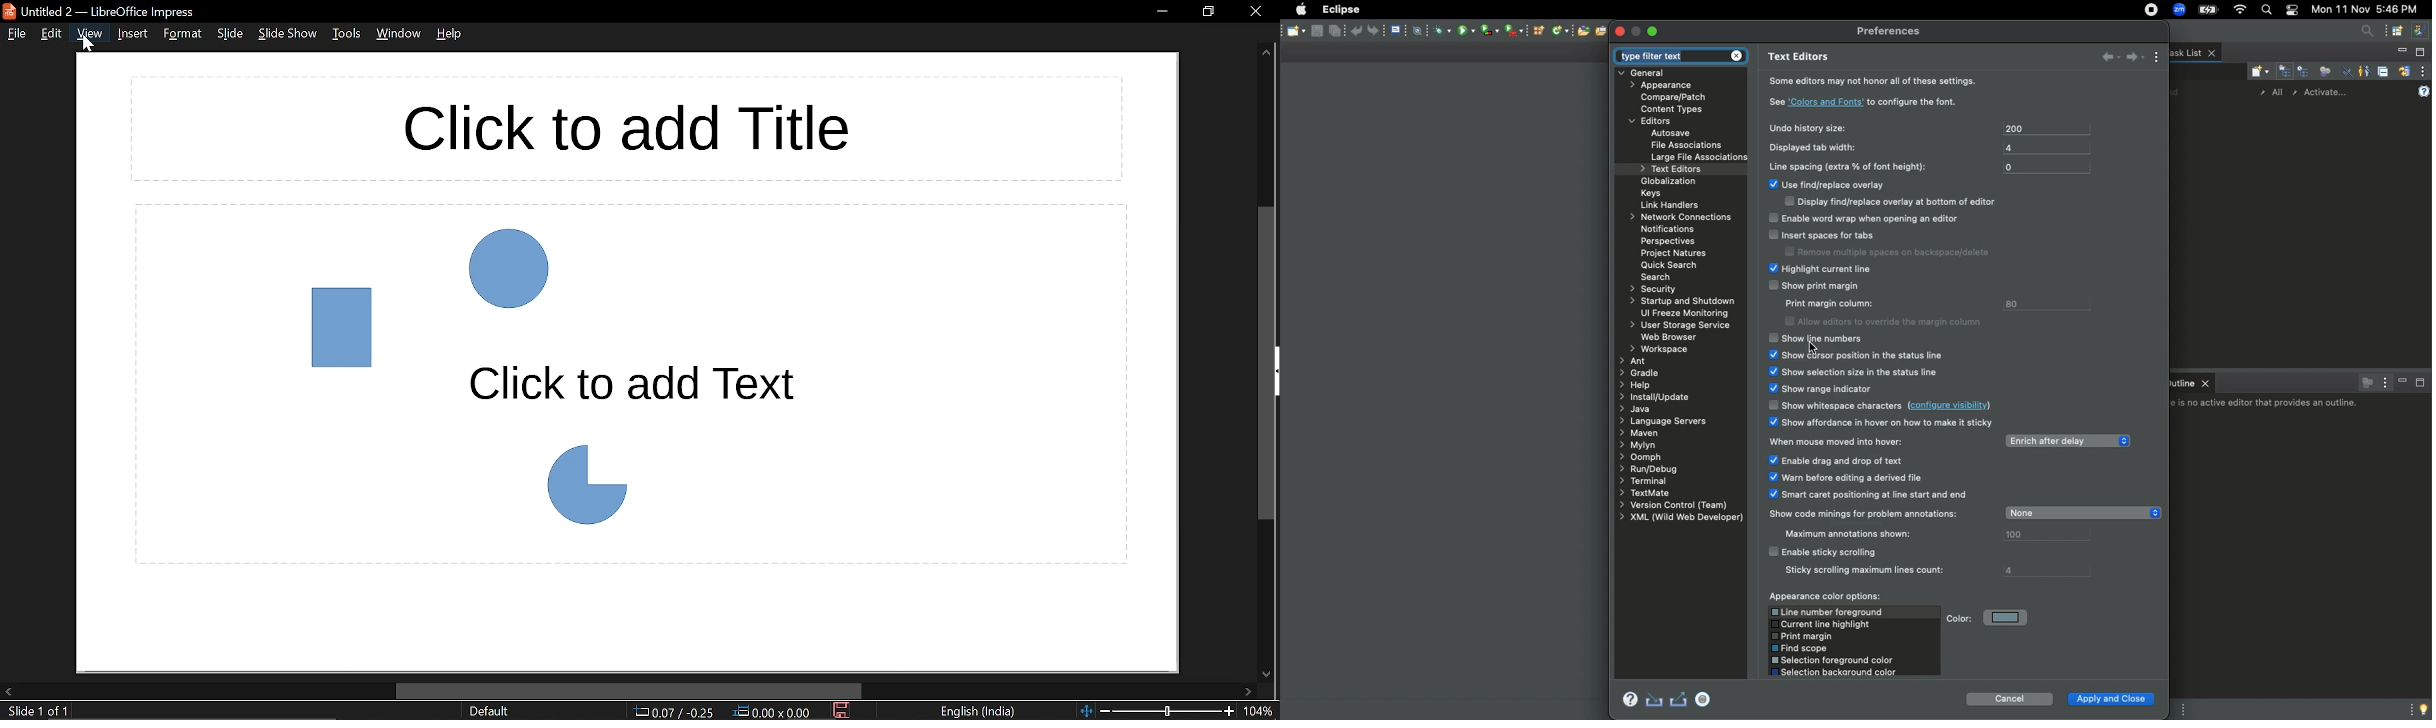 The image size is (2436, 728). What do you see at coordinates (627, 128) in the screenshot?
I see `SPace for adding title` at bounding box center [627, 128].